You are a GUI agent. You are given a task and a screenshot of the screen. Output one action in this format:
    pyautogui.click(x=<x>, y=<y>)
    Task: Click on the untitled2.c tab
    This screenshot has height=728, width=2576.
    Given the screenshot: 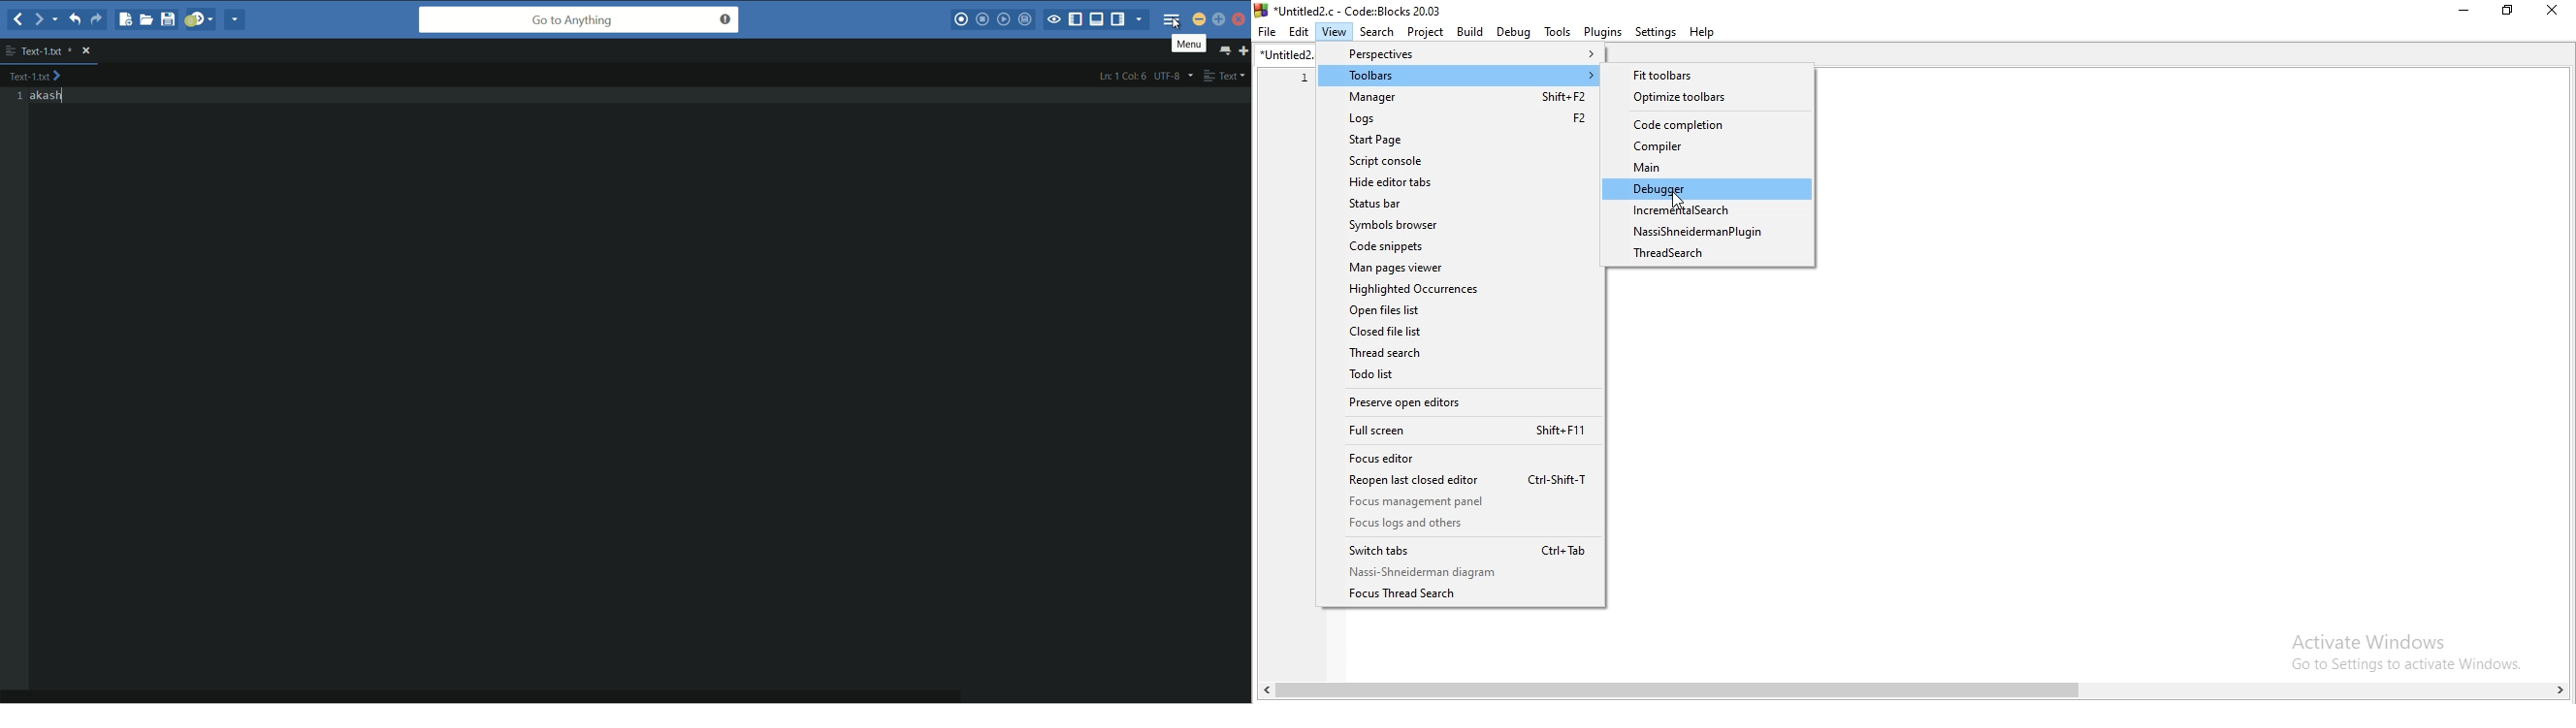 What is the action you would take?
    pyautogui.click(x=1280, y=55)
    